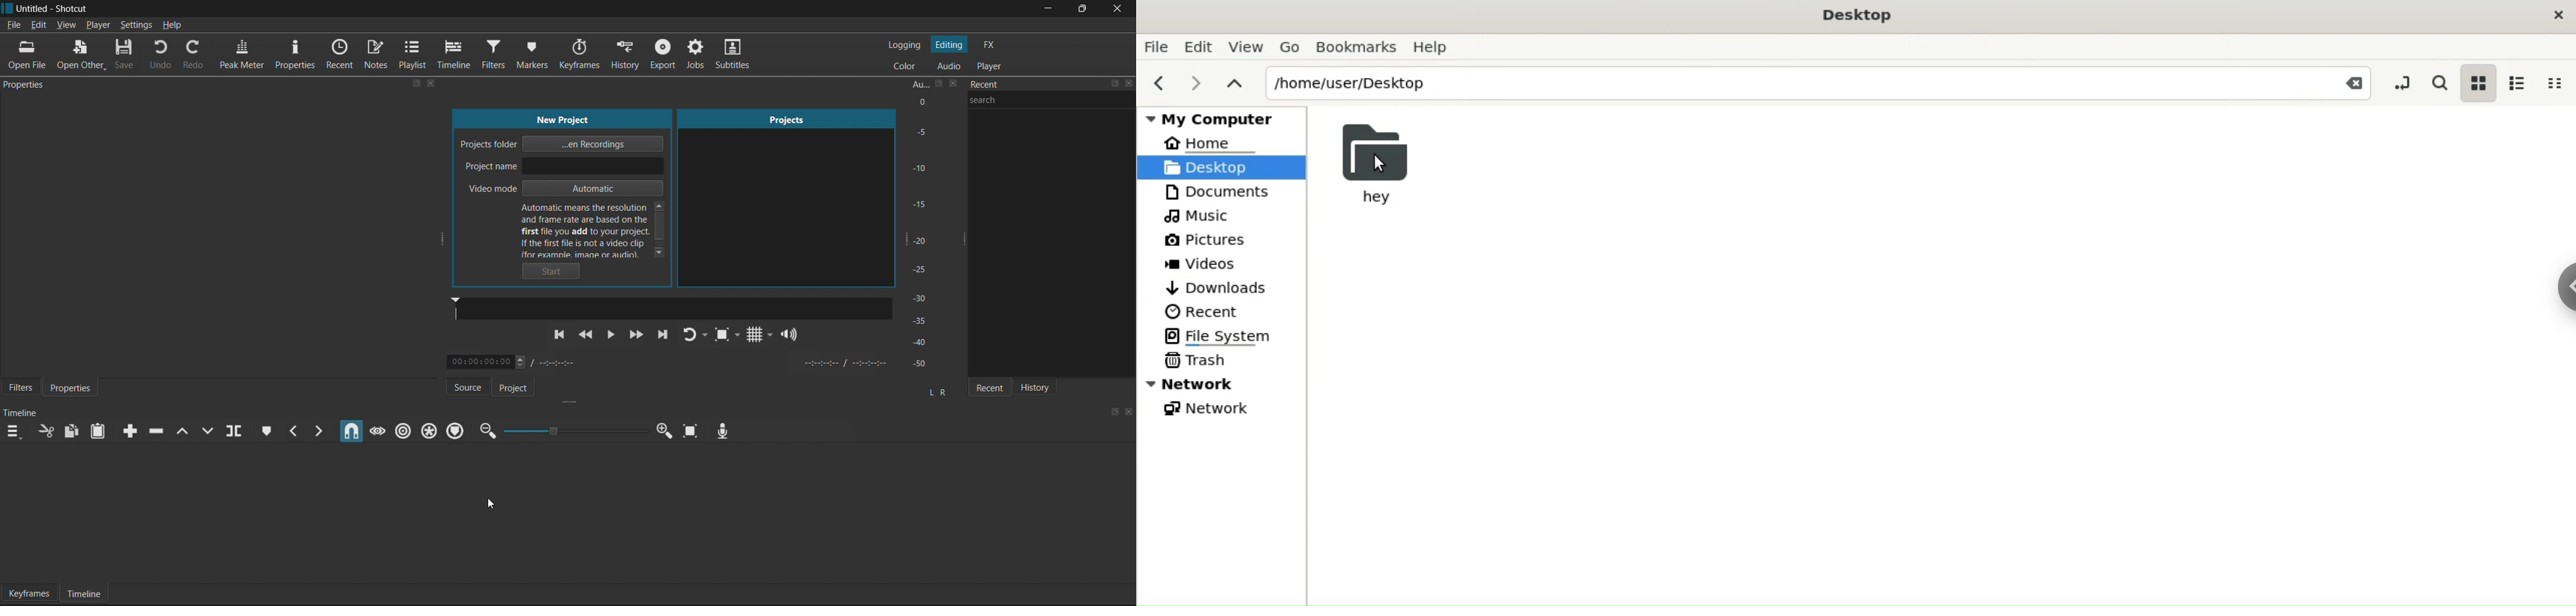  Describe the element at coordinates (417, 84) in the screenshot. I see `maximize` at that location.